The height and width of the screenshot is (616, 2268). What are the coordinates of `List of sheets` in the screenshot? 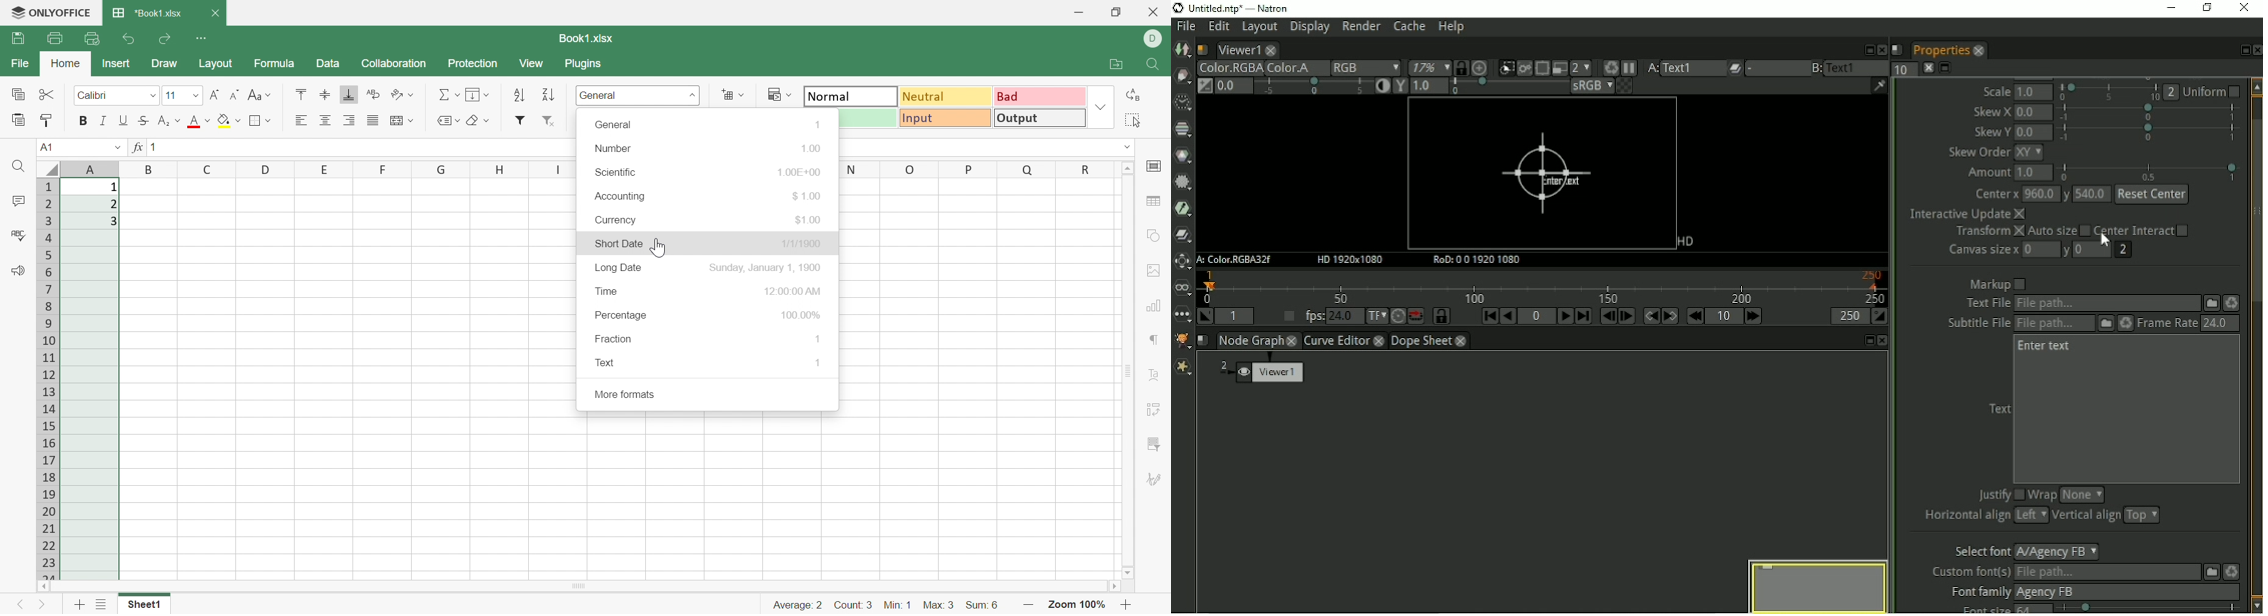 It's located at (101, 605).